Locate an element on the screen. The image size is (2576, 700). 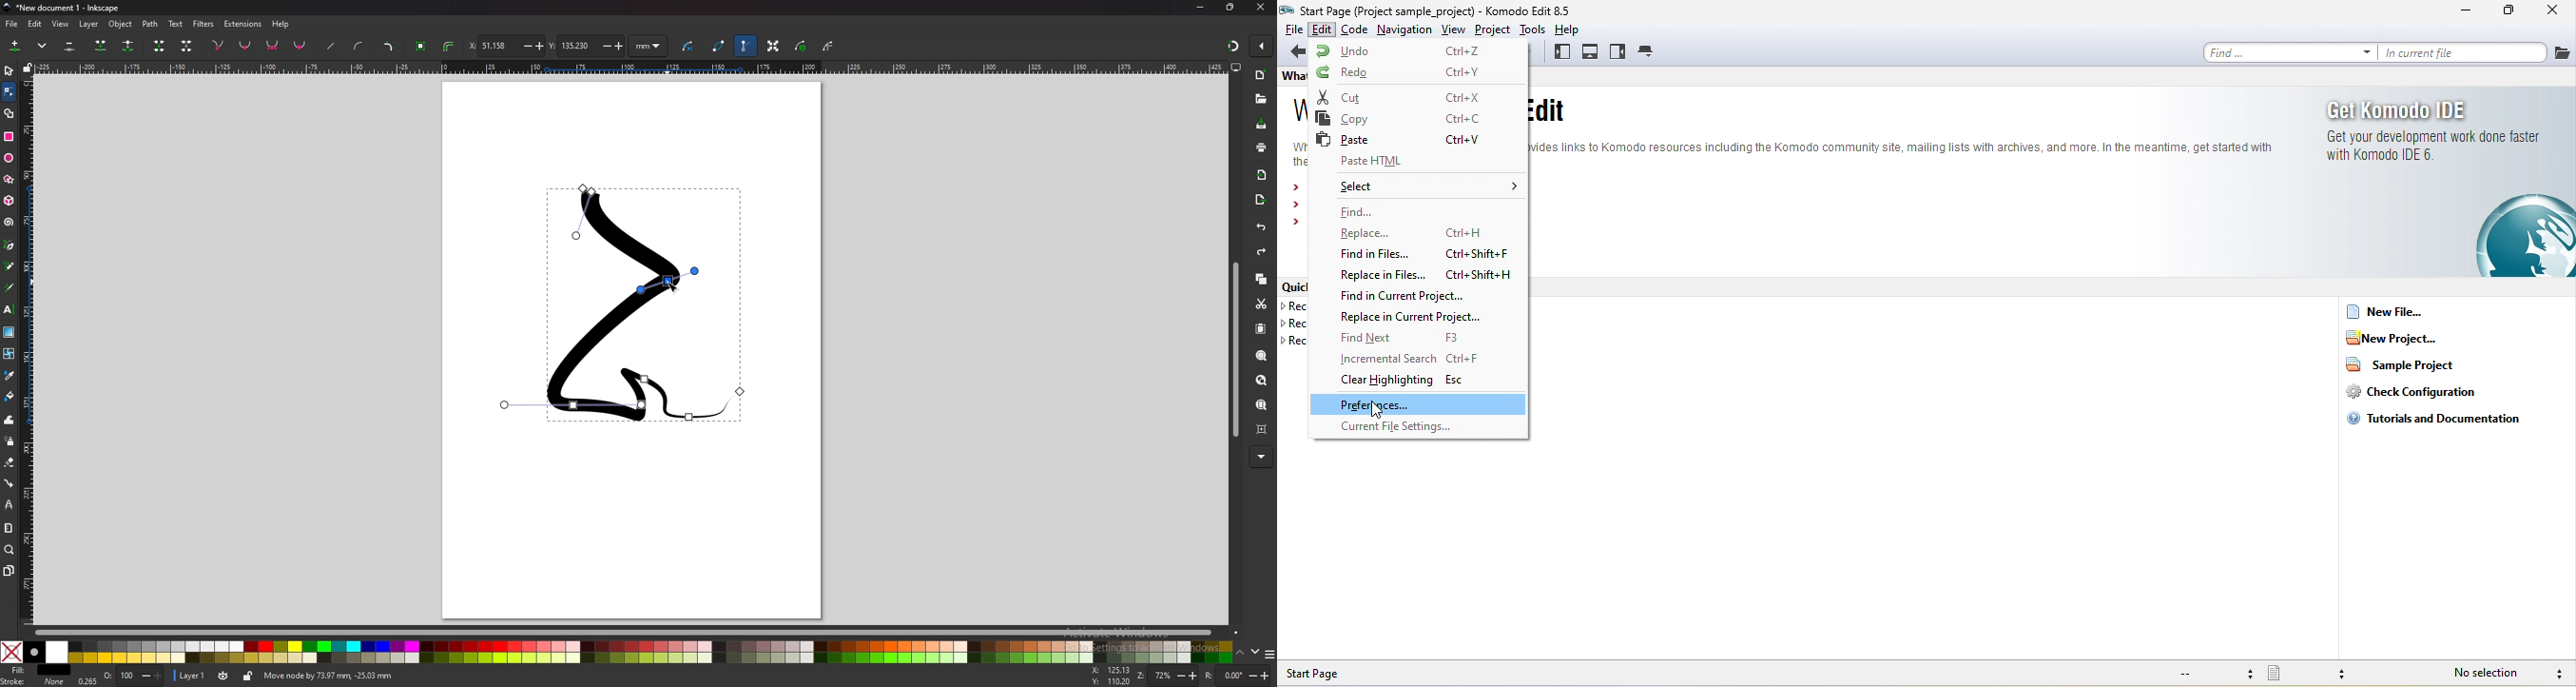
add corners lpe is located at coordinates (389, 47).